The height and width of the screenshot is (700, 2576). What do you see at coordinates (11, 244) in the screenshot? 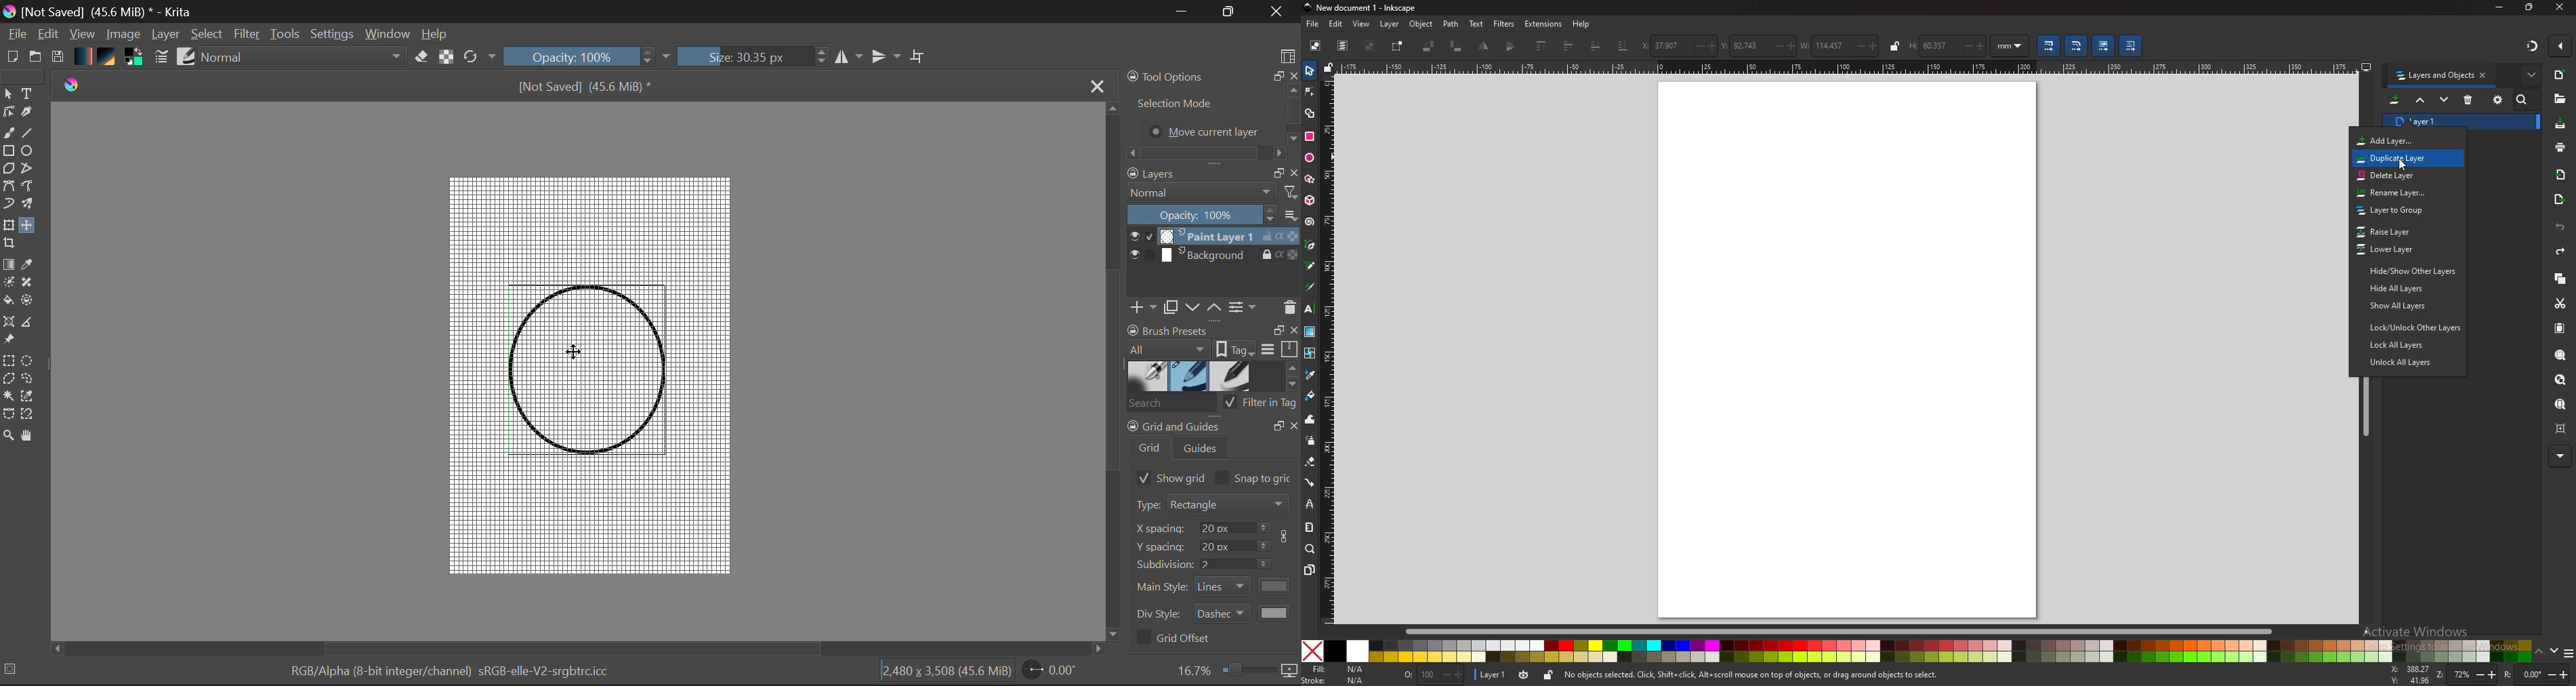
I see `Crop` at bounding box center [11, 244].